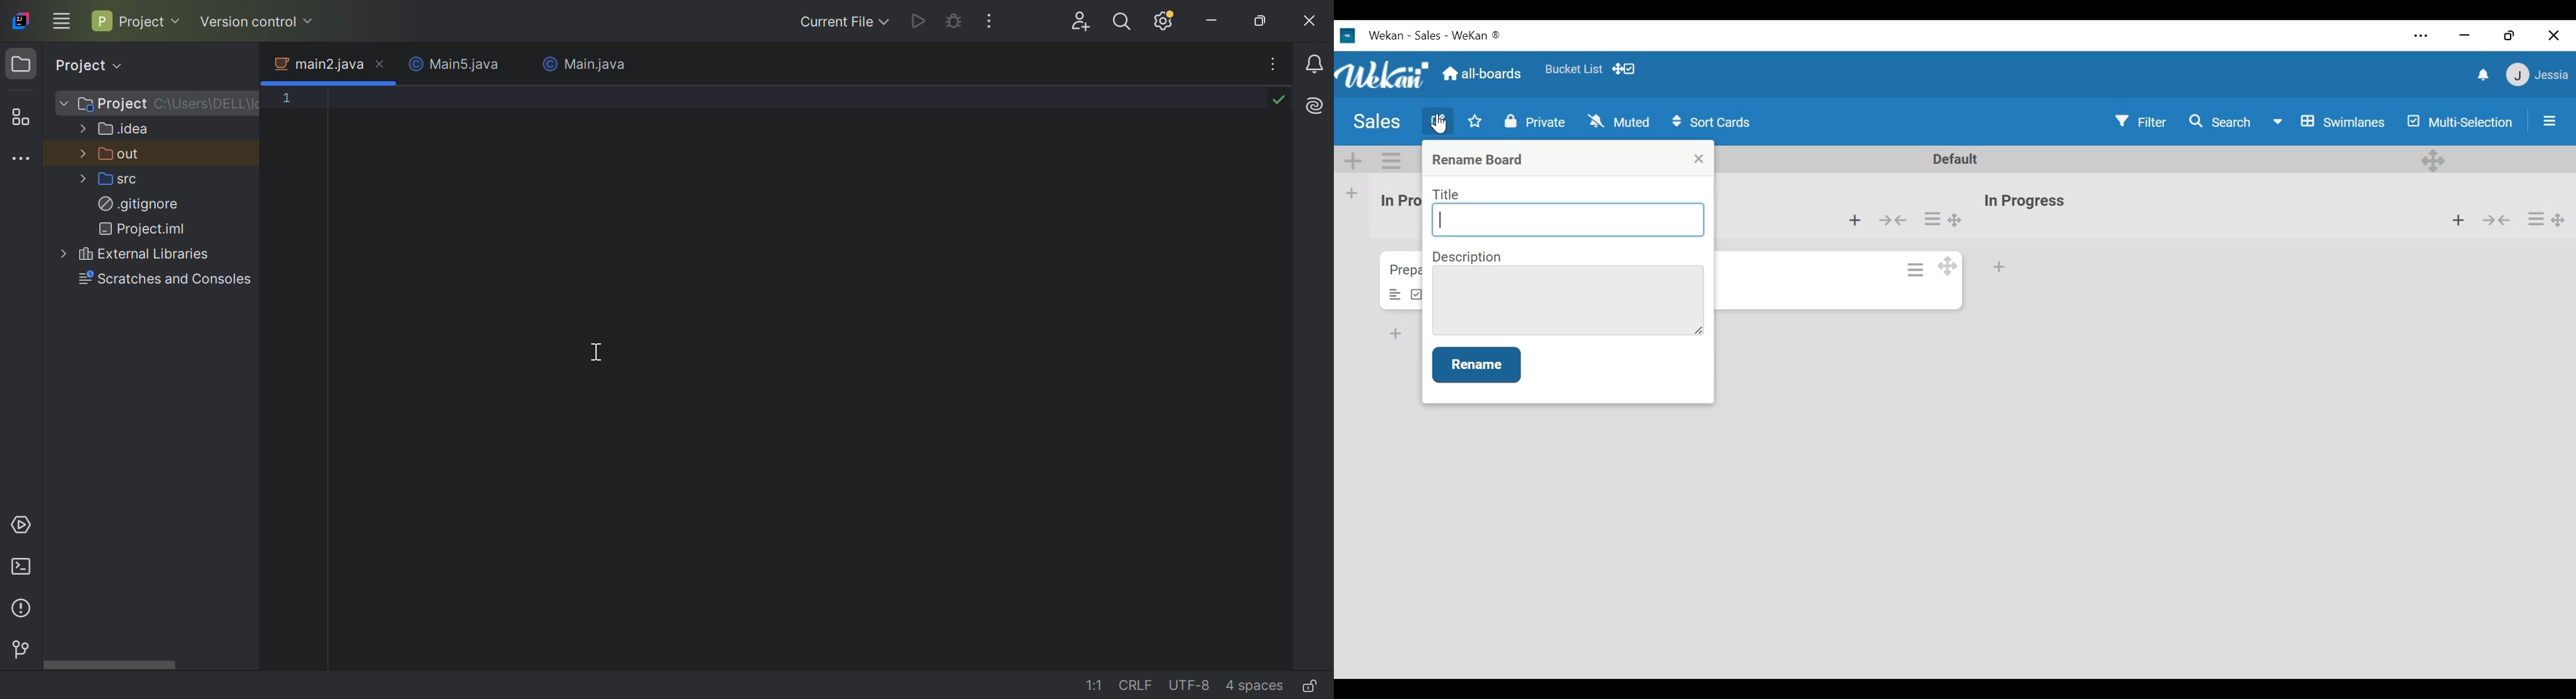 This screenshot has width=2576, height=700. What do you see at coordinates (1479, 161) in the screenshot?
I see `Rename Board` at bounding box center [1479, 161].